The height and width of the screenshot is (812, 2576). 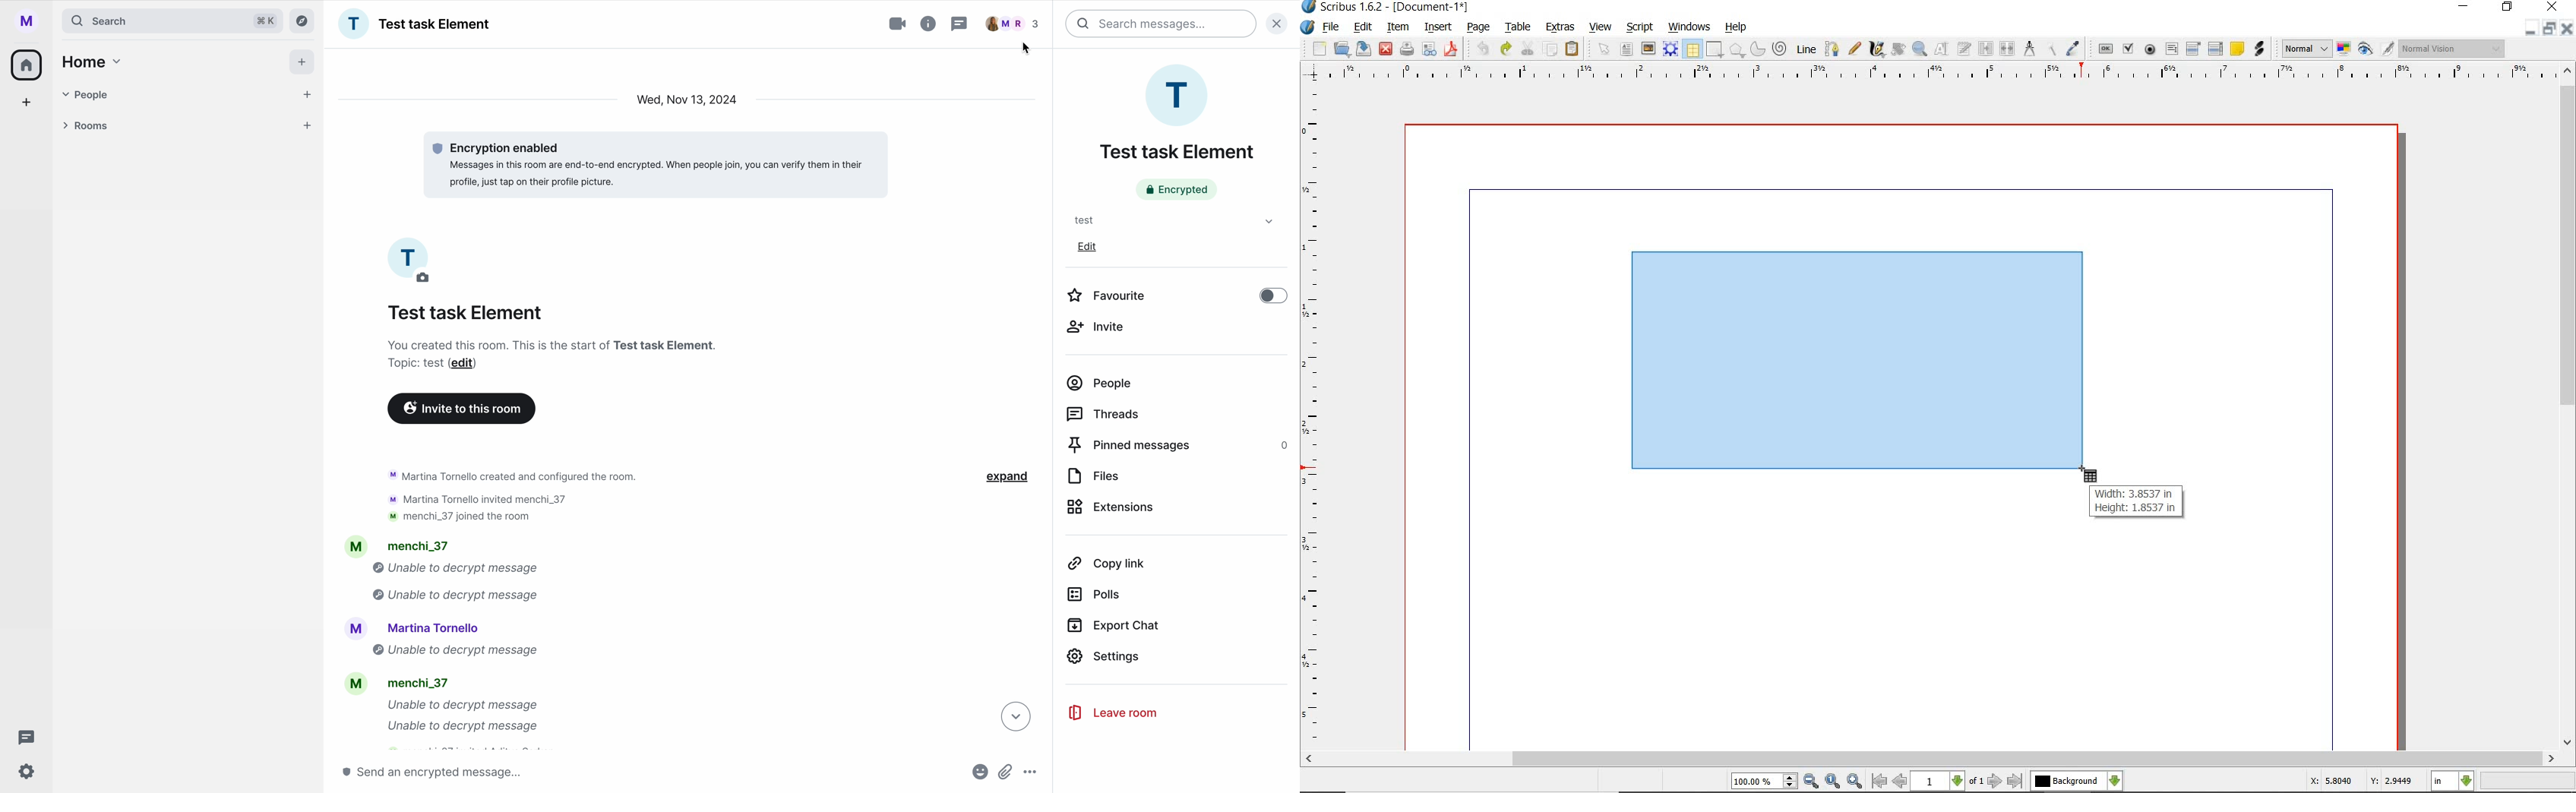 What do you see at coordinates (1429, 50) in the screenshot?
I see `preflight verifier` at bounding box center [1429, 50].